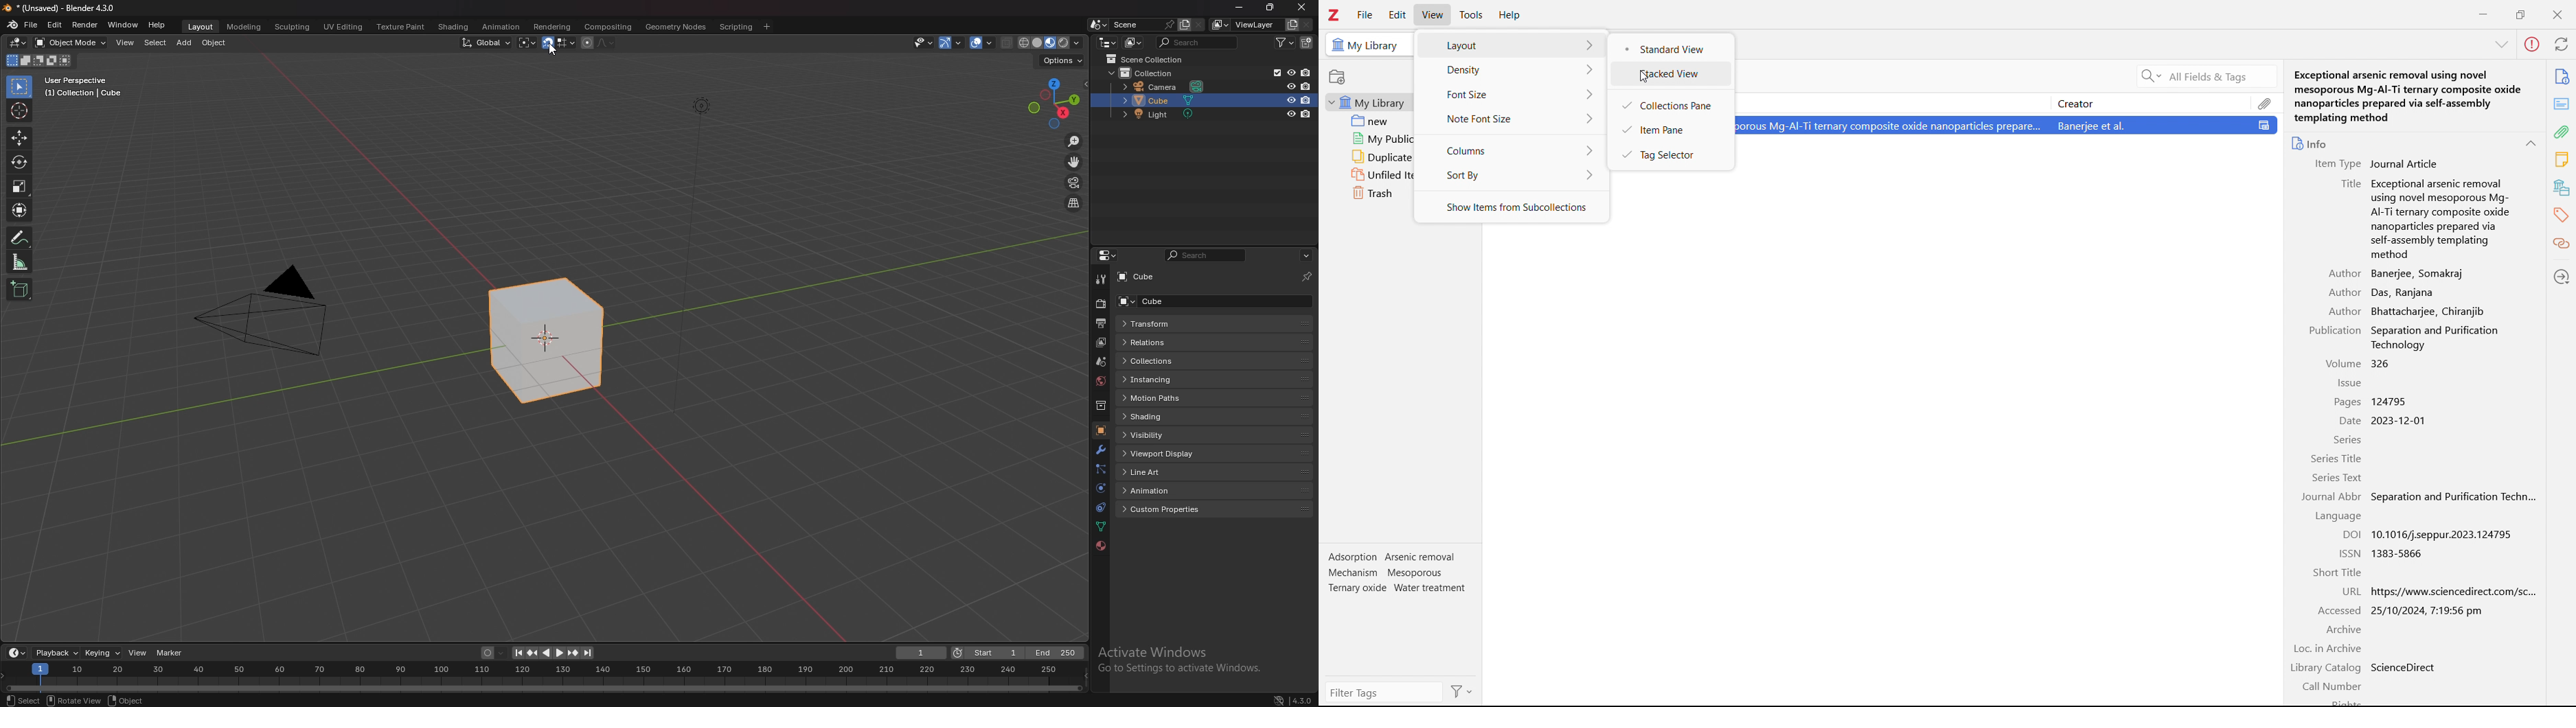 The width and height of the screenshot is (2576, 728). What do you see at coordinates (2404, 420) in the screenshot?
I see `2023-12-01` at bounding box center [2404, 420].